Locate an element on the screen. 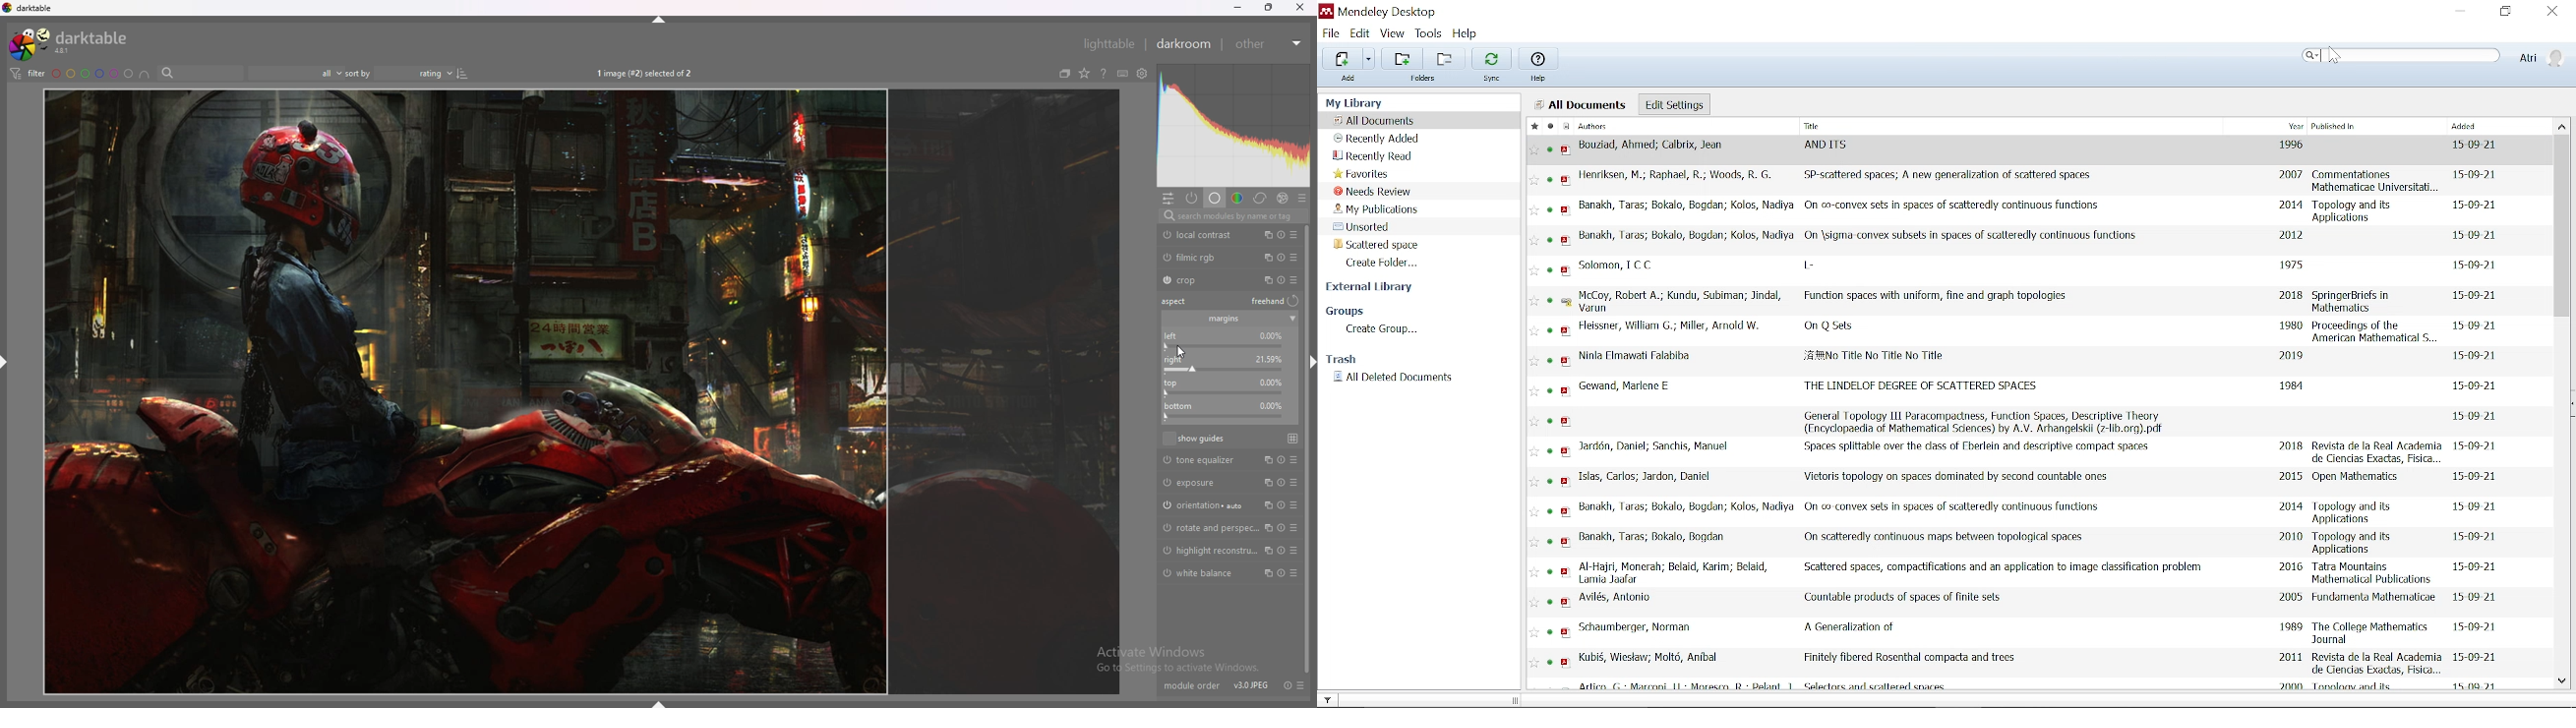 The image size is (2576, 728). Sort order is located at coordinates (423, 73).